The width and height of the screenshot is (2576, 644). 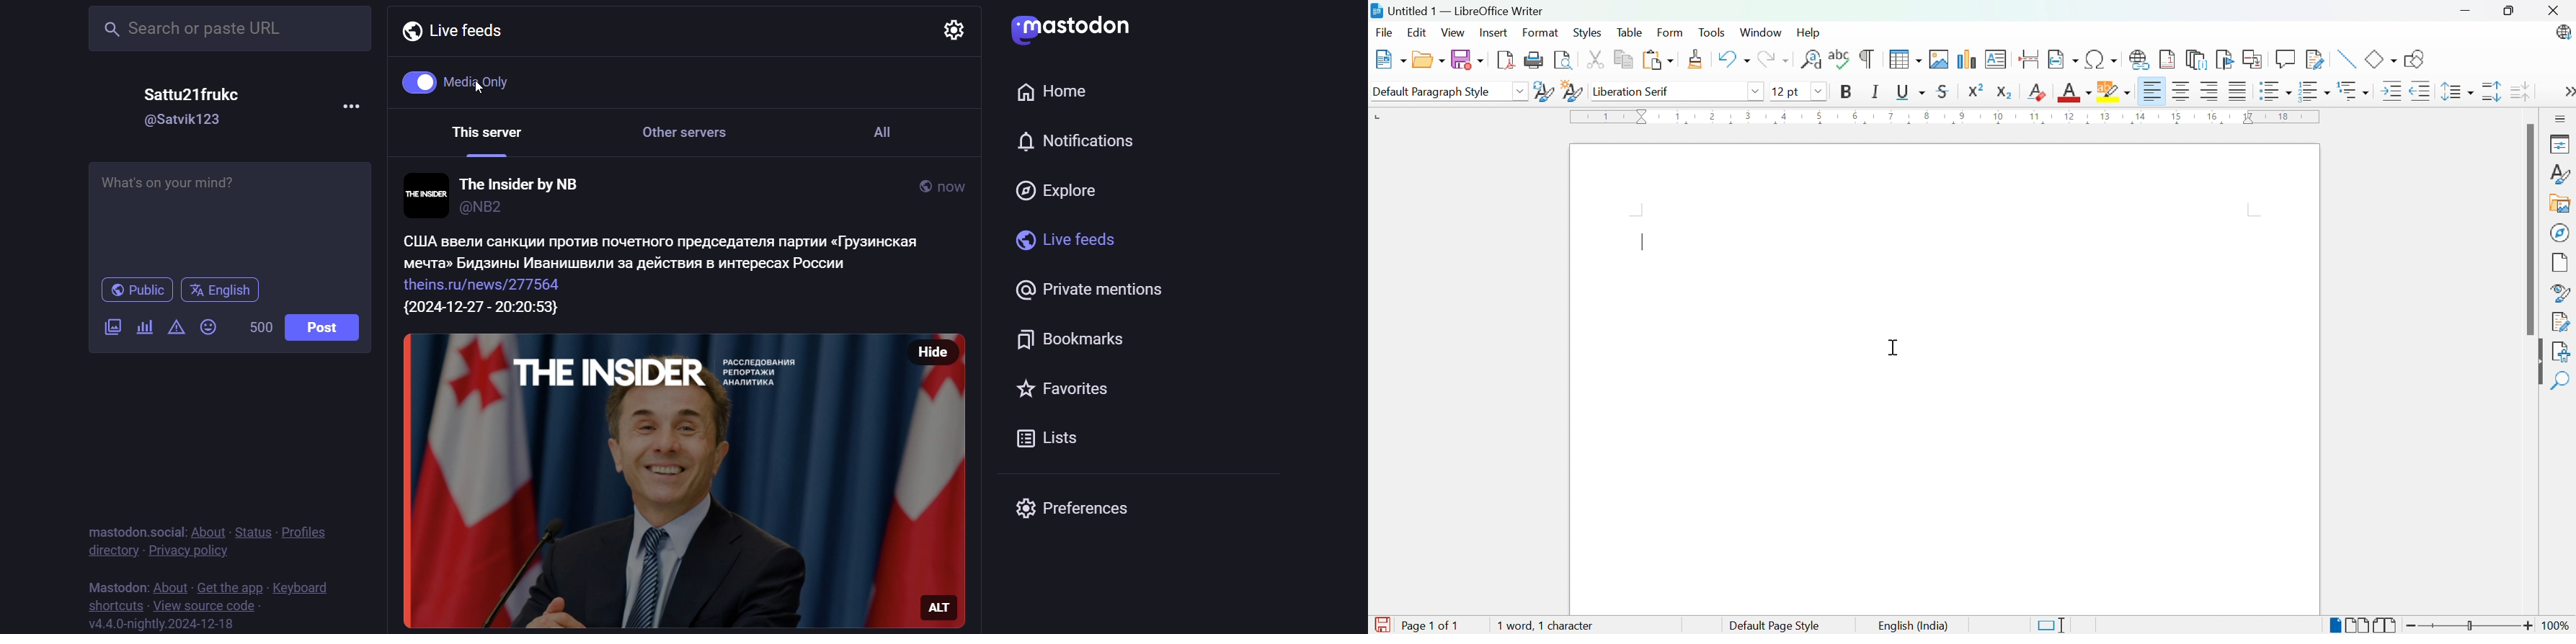 I want to click on Italic, so click(x=1876, y=91).